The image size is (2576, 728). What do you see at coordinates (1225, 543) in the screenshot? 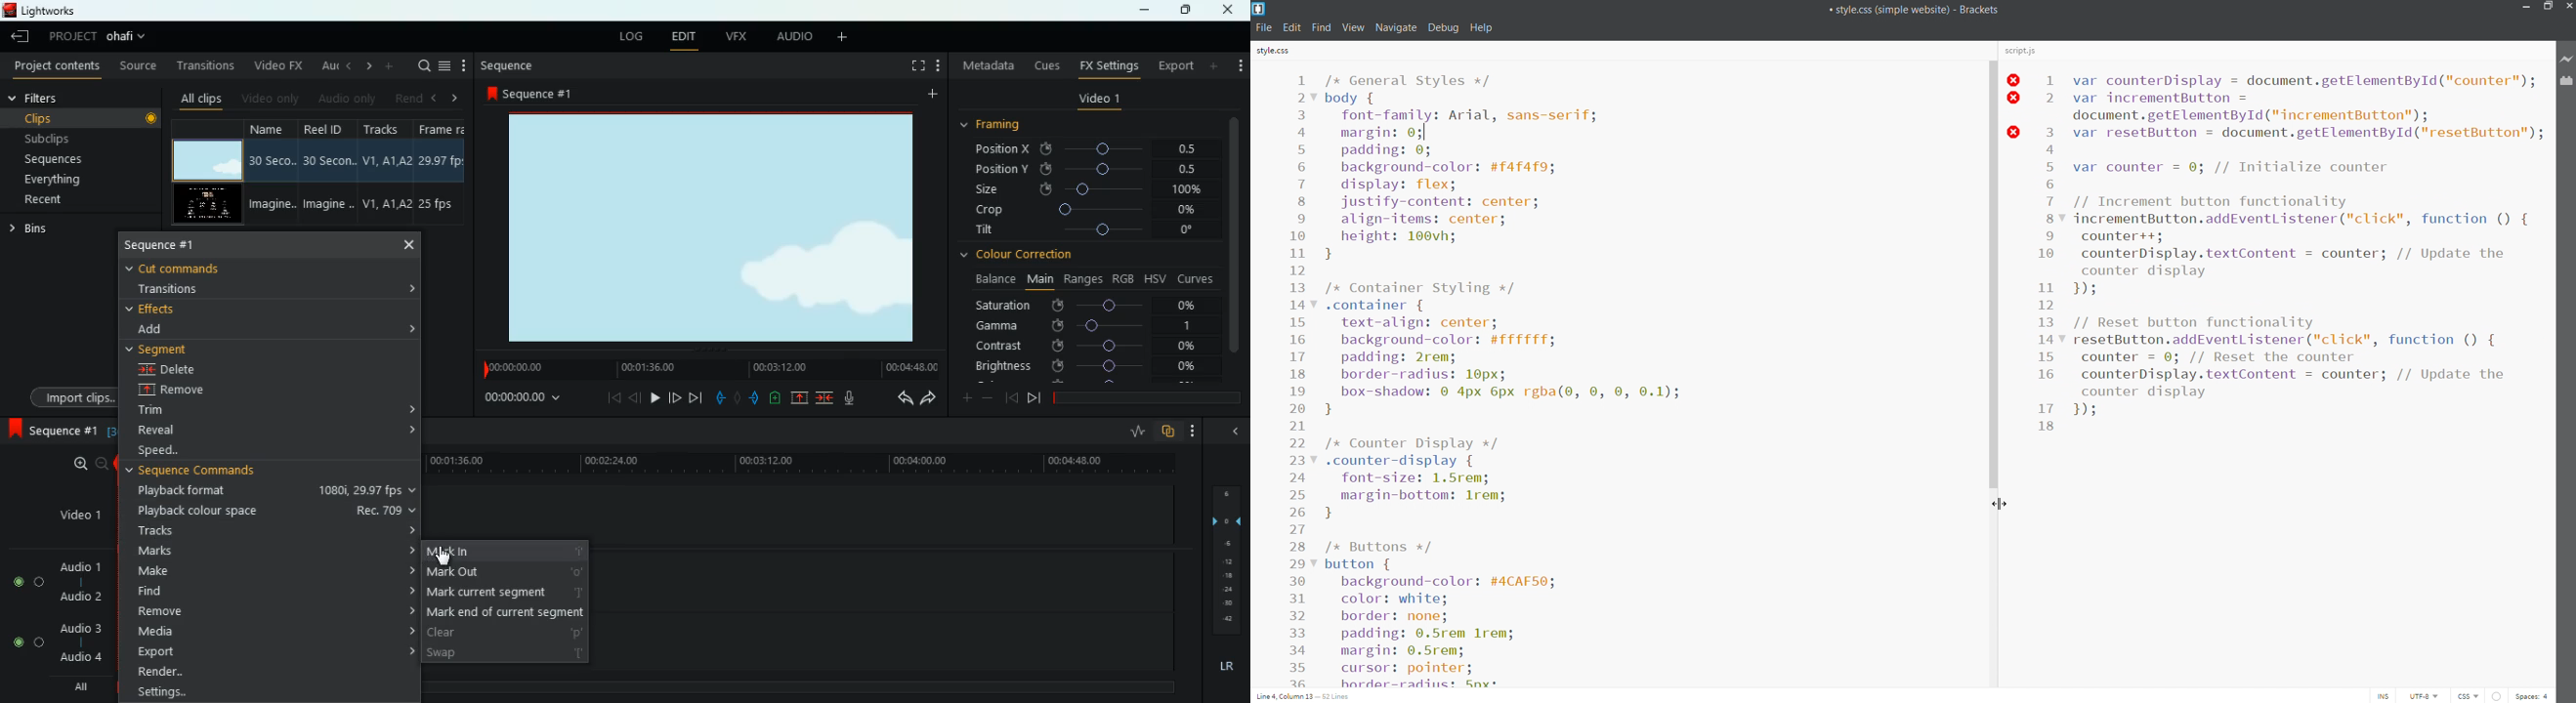
I see `-6 (layer)` at bounding box center [1225, 543].